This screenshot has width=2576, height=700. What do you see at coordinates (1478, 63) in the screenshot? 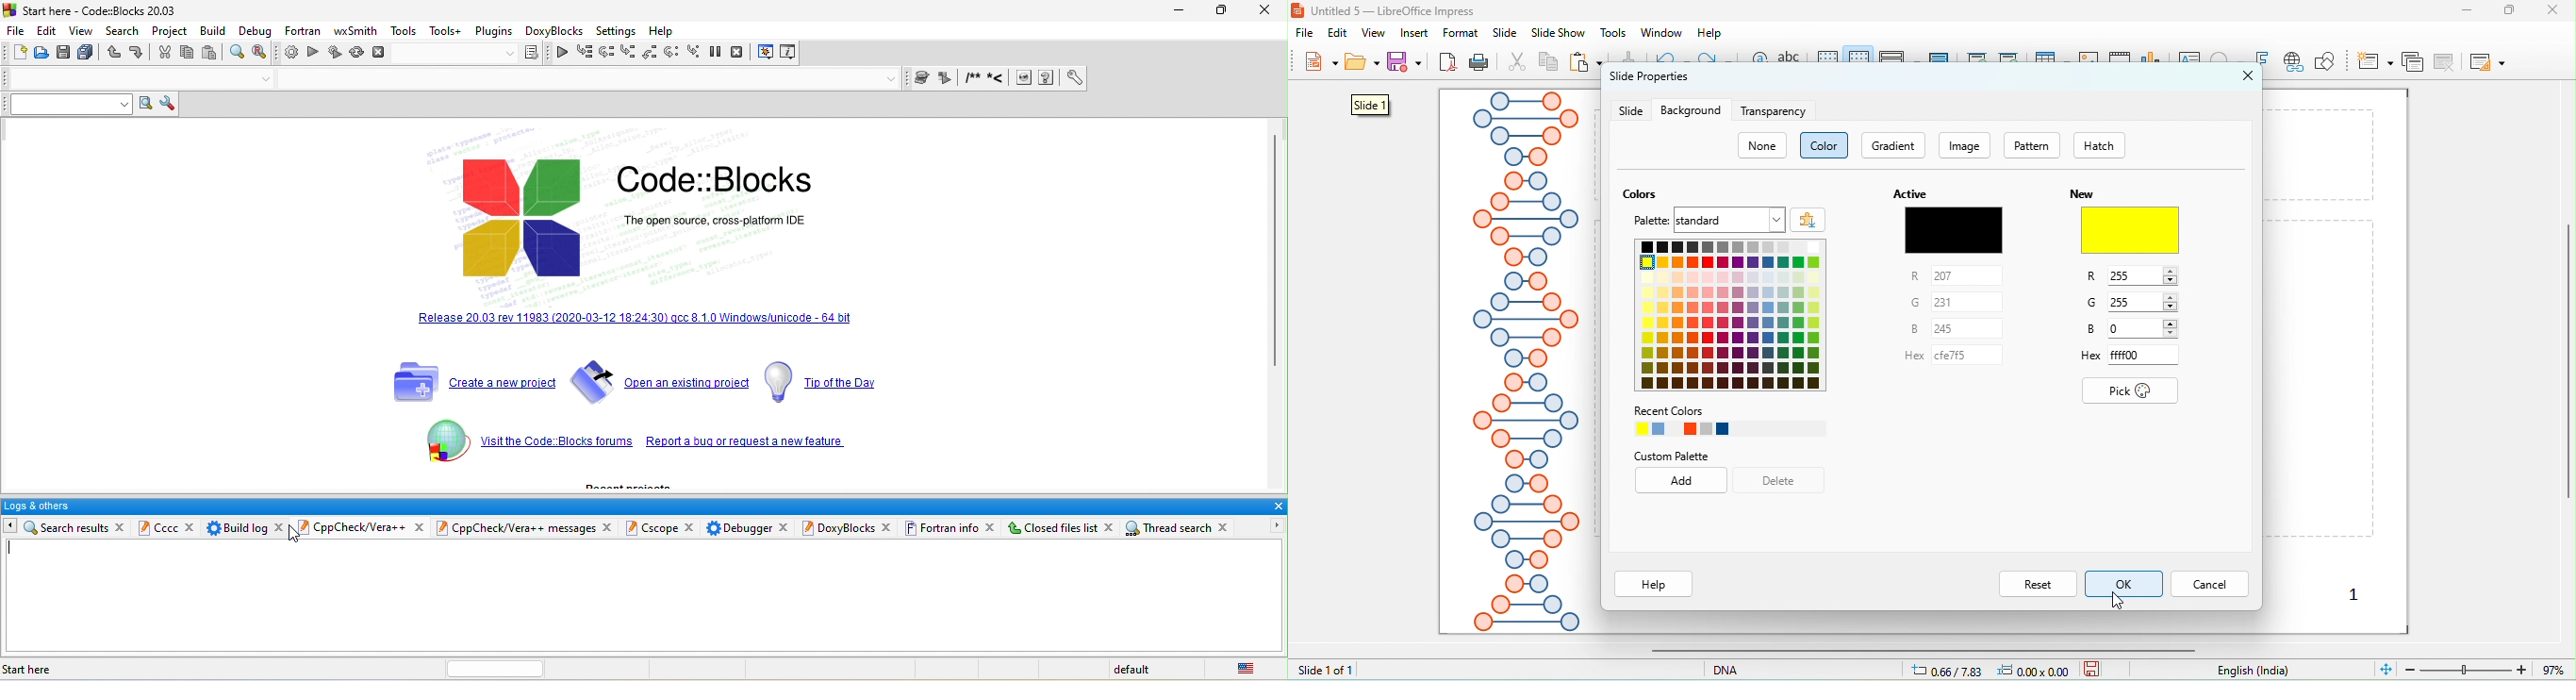
I see `print` at bounding box center [1478, 63].